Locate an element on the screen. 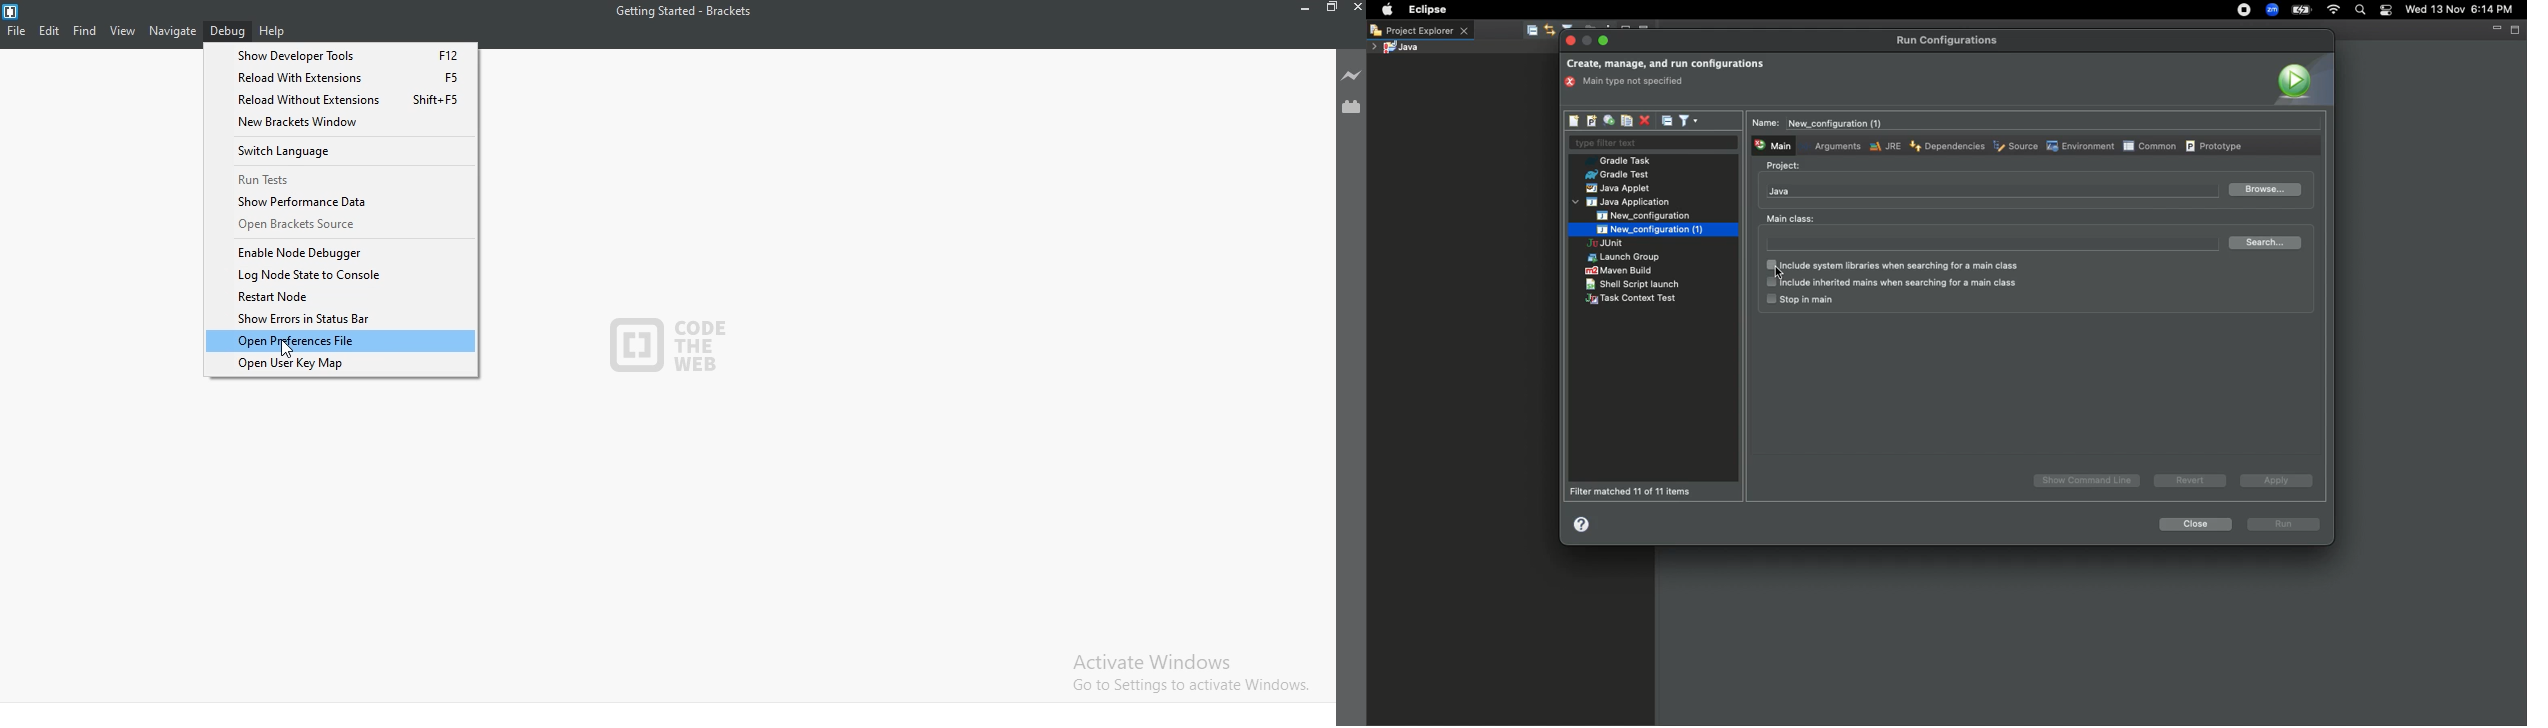  open brackets source is located at coordinates (335, 225).